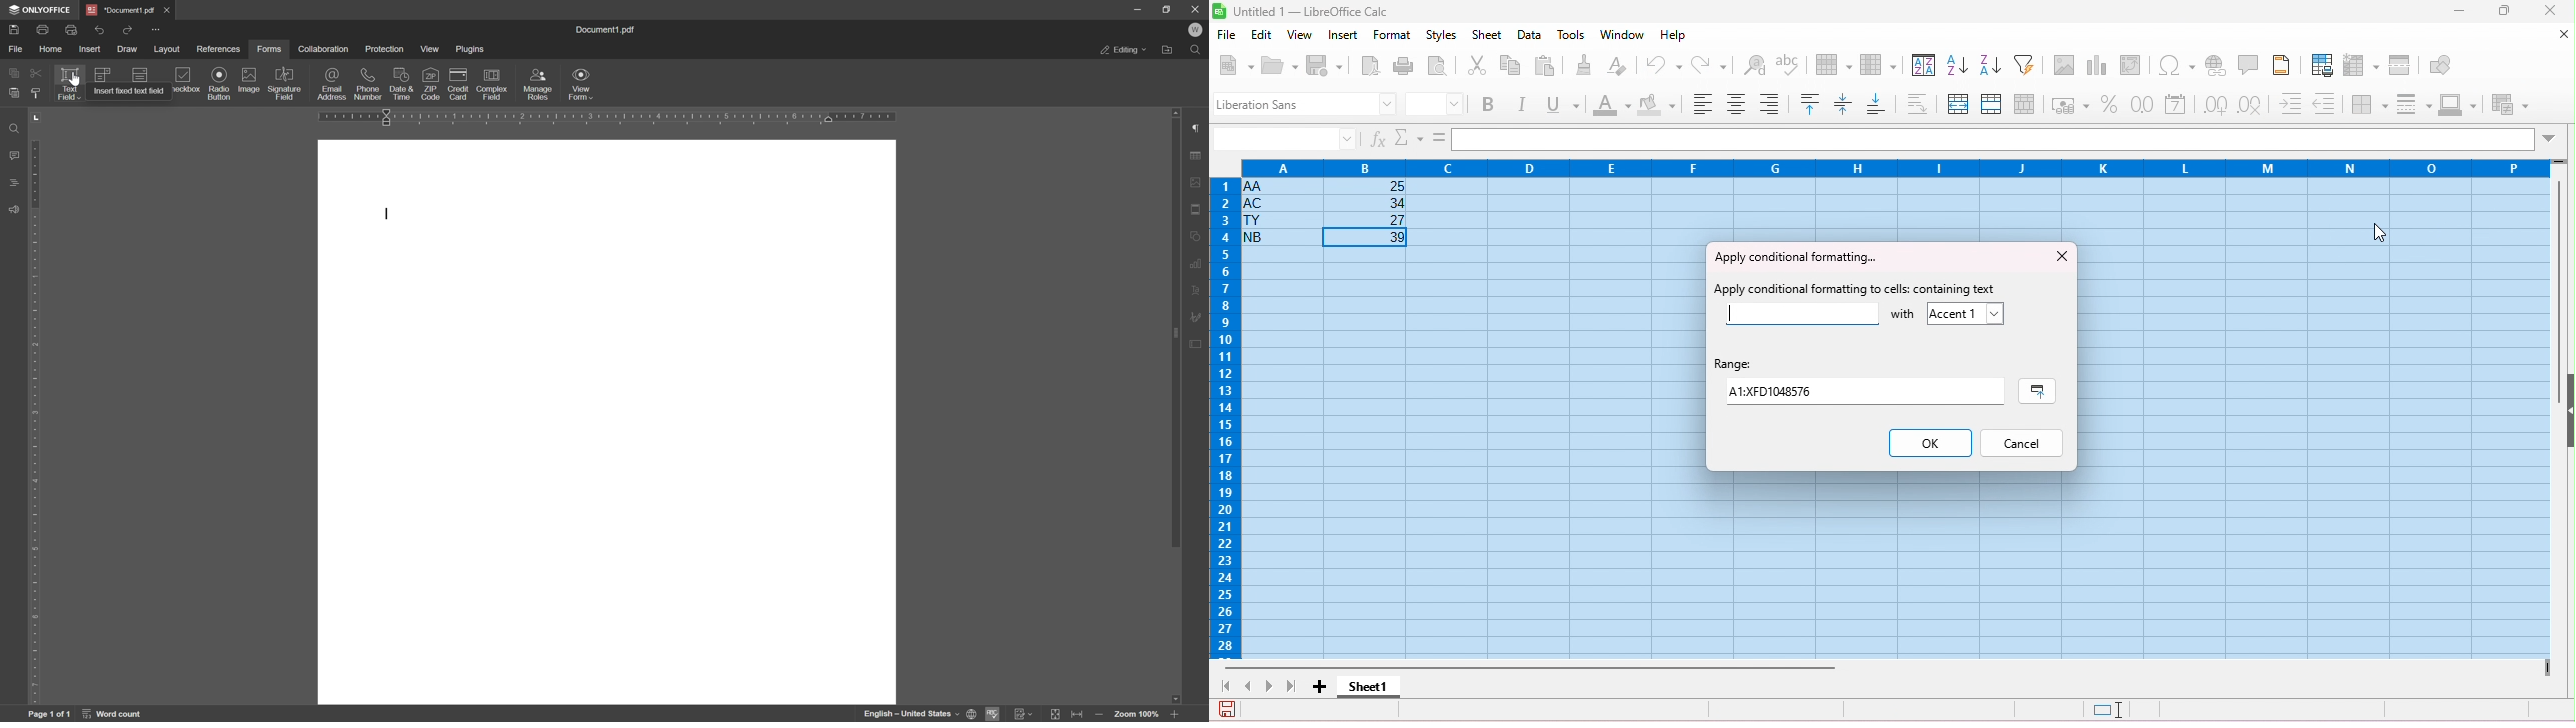 The image size is (2576, 728). I want to click on align left, so click(1703, 106).